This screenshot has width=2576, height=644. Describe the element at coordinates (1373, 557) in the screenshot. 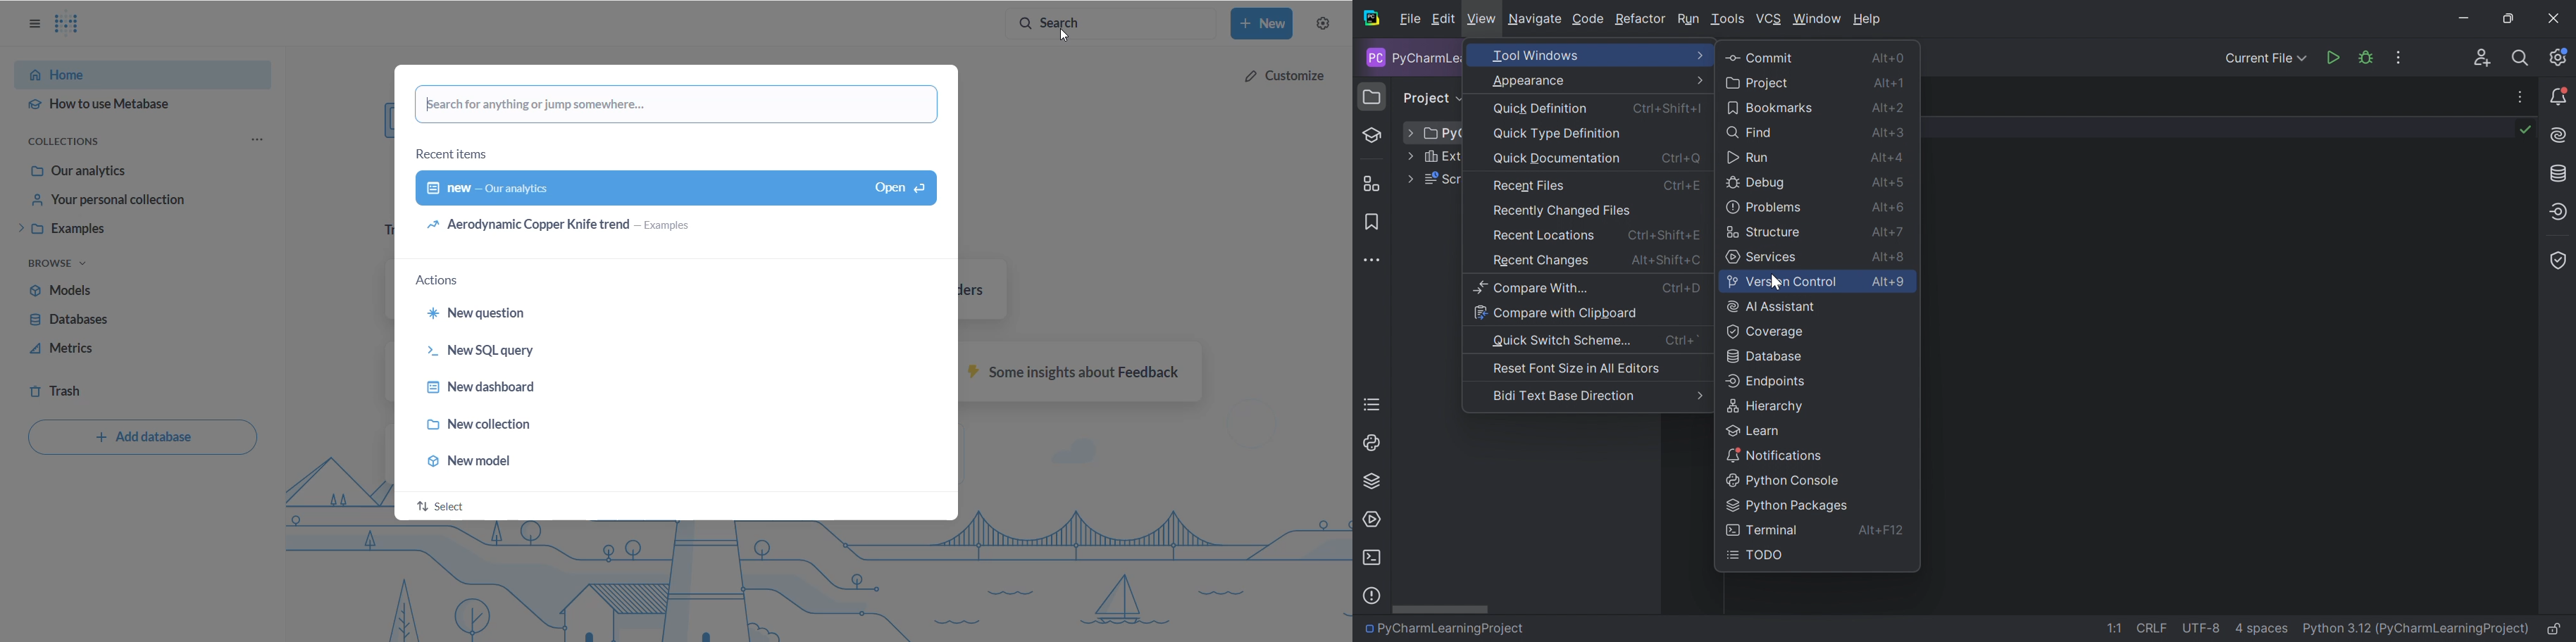

I see `Terminal` at that location.